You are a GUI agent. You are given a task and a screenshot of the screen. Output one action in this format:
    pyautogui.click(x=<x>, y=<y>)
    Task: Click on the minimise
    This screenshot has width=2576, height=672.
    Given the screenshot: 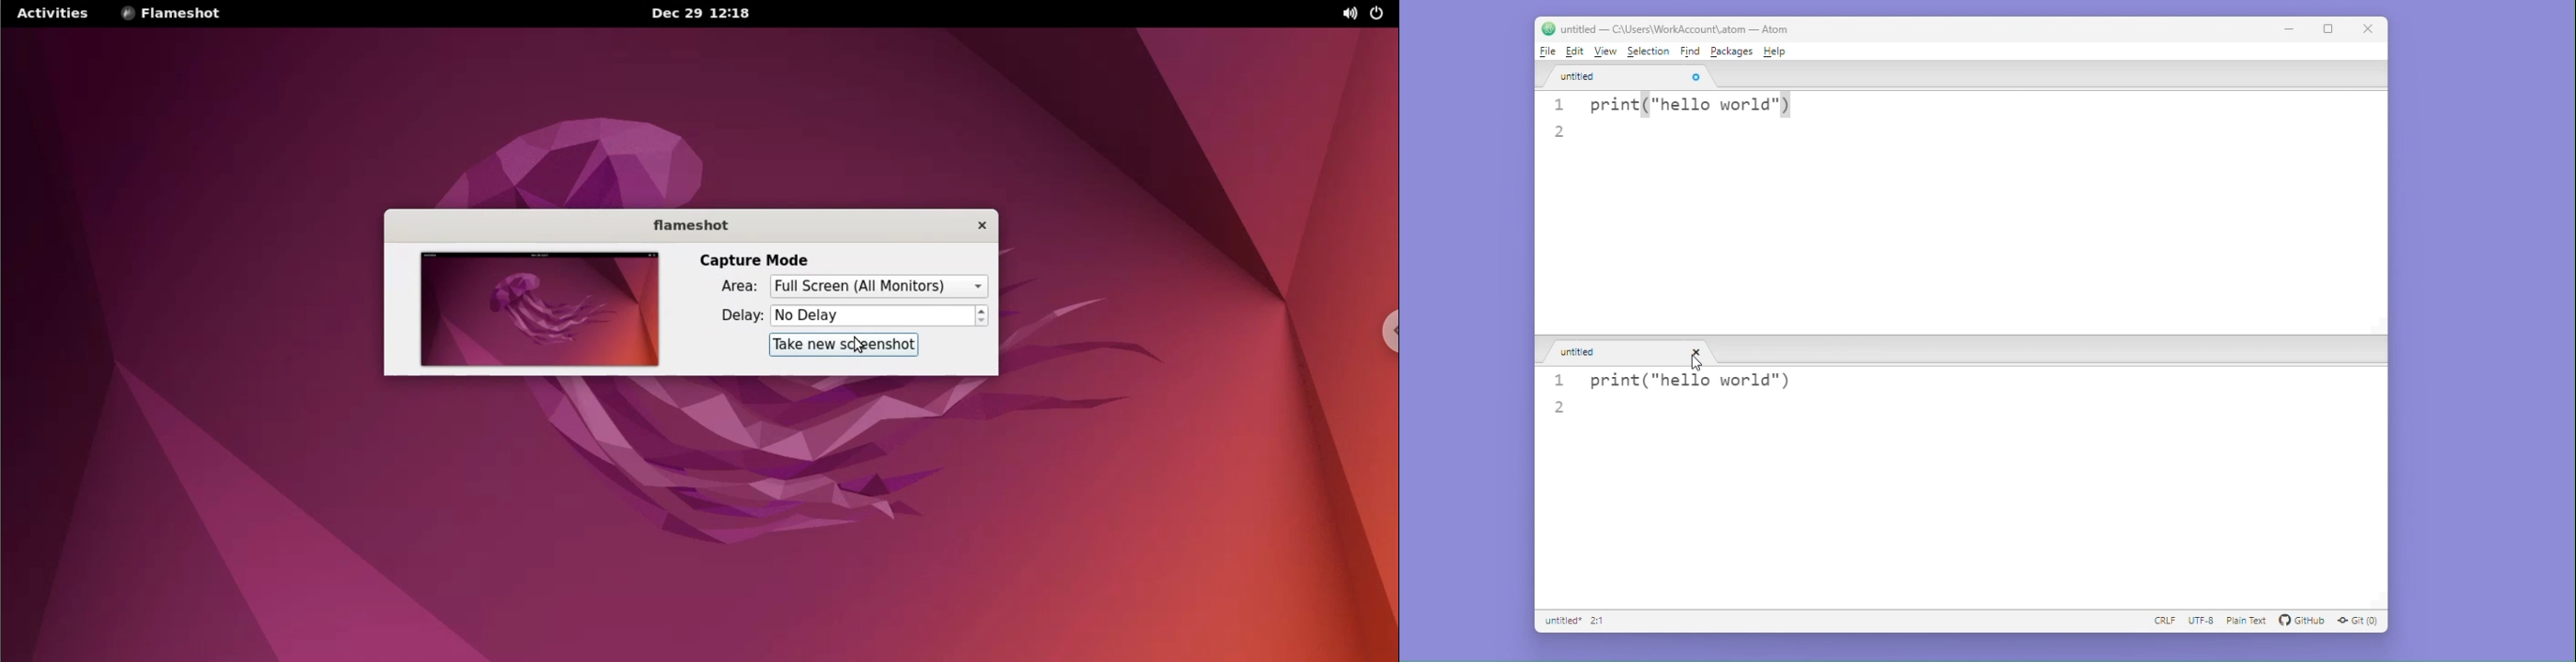 What is the action you would take?
    pyautogui.click(x=2295, y=28)
    